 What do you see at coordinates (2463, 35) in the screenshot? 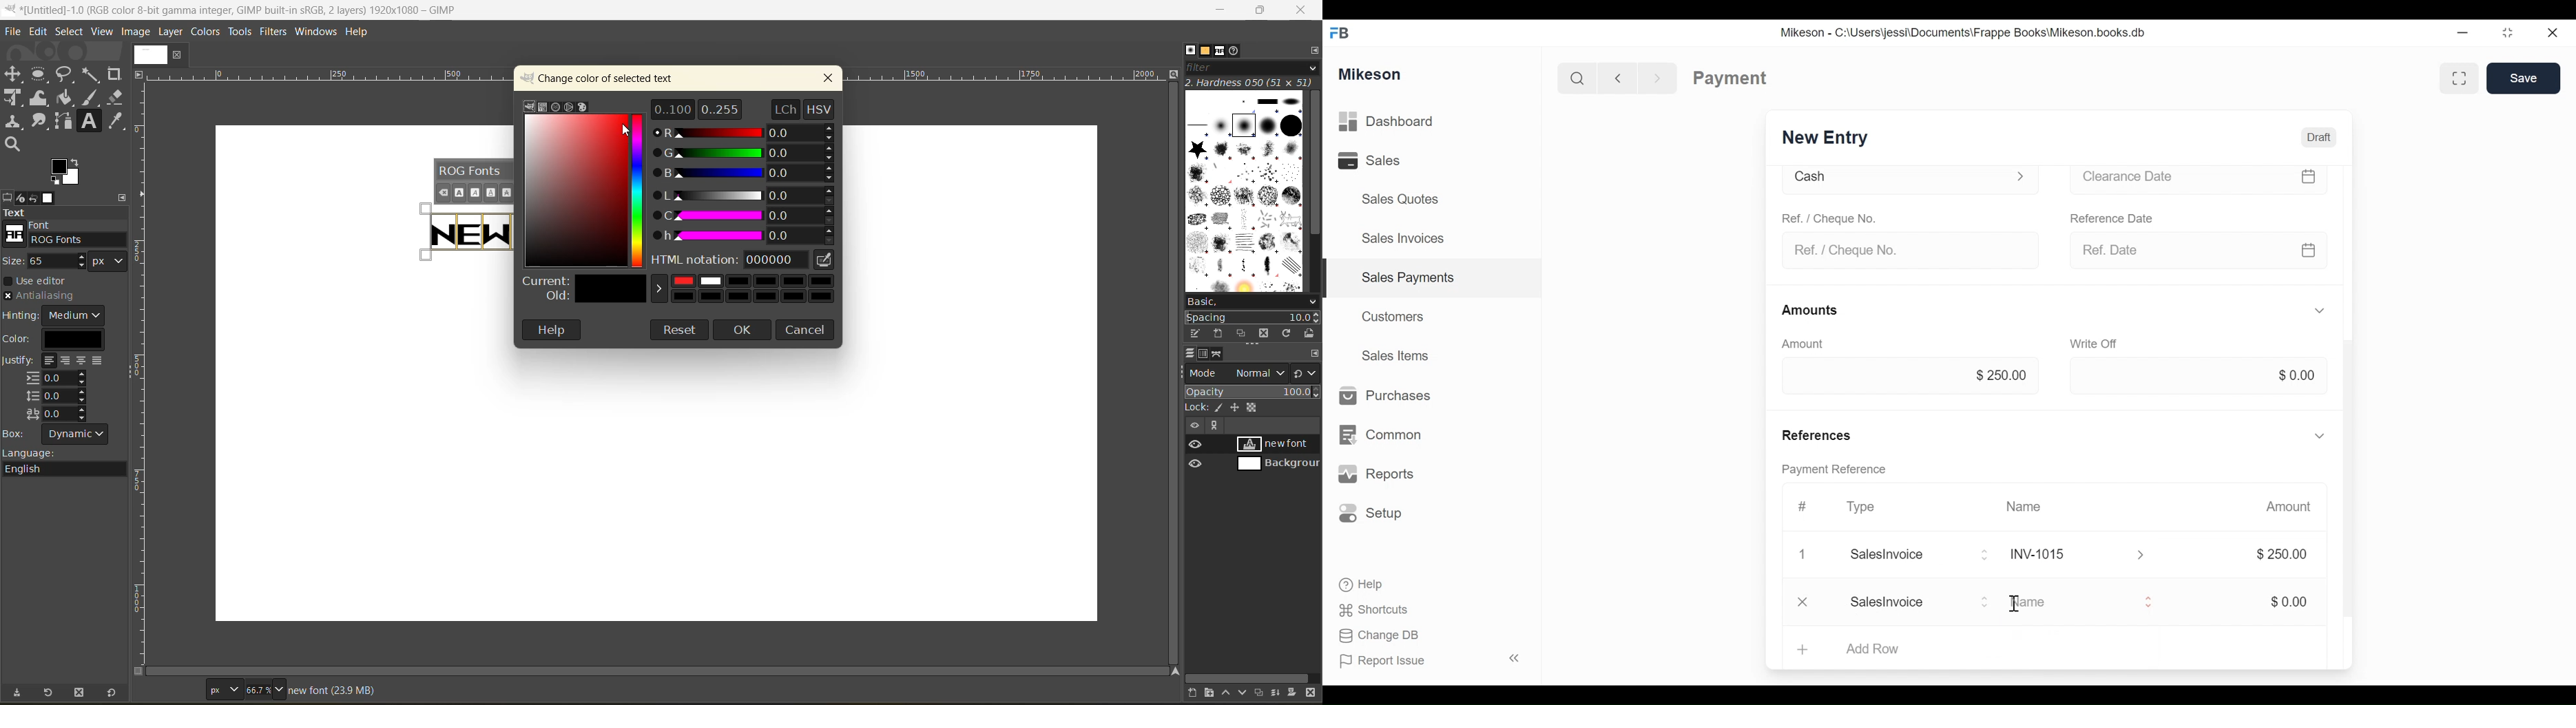
I see `Minimize` at bounding box center [2463, 35].